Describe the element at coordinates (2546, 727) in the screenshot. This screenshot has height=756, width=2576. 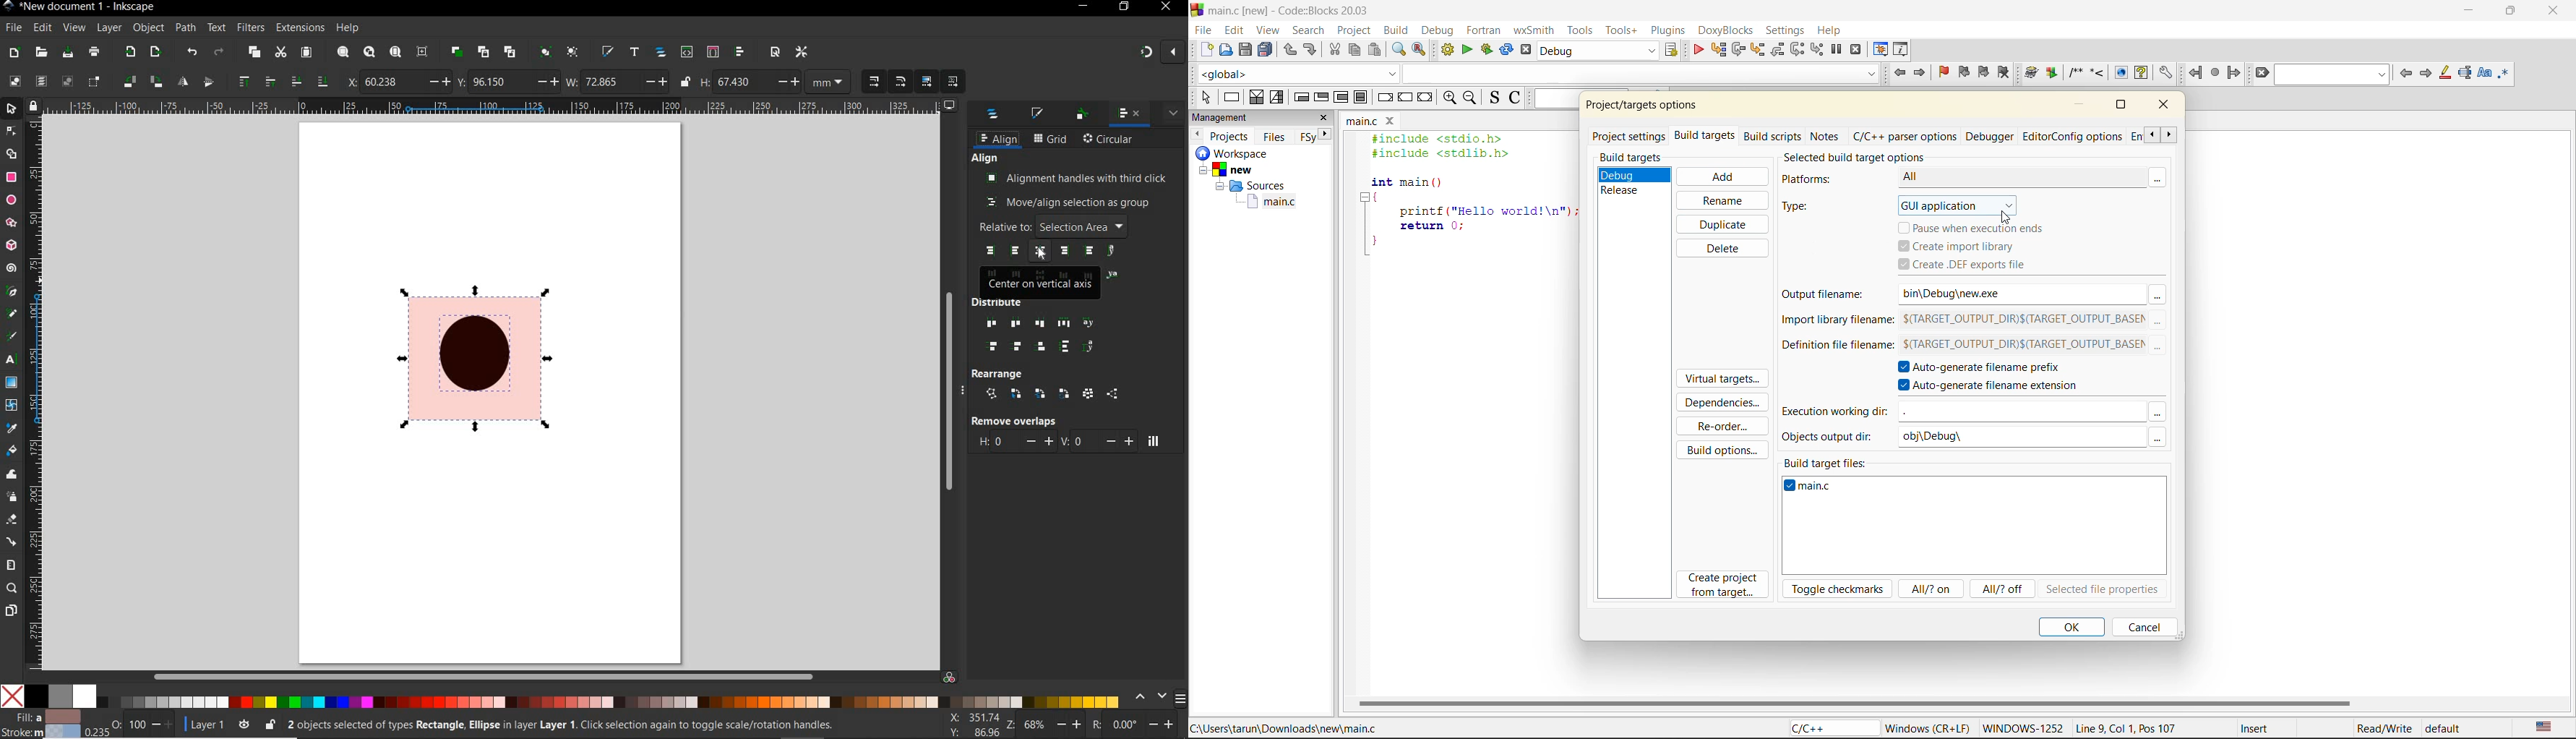
I see `text language` at that location.